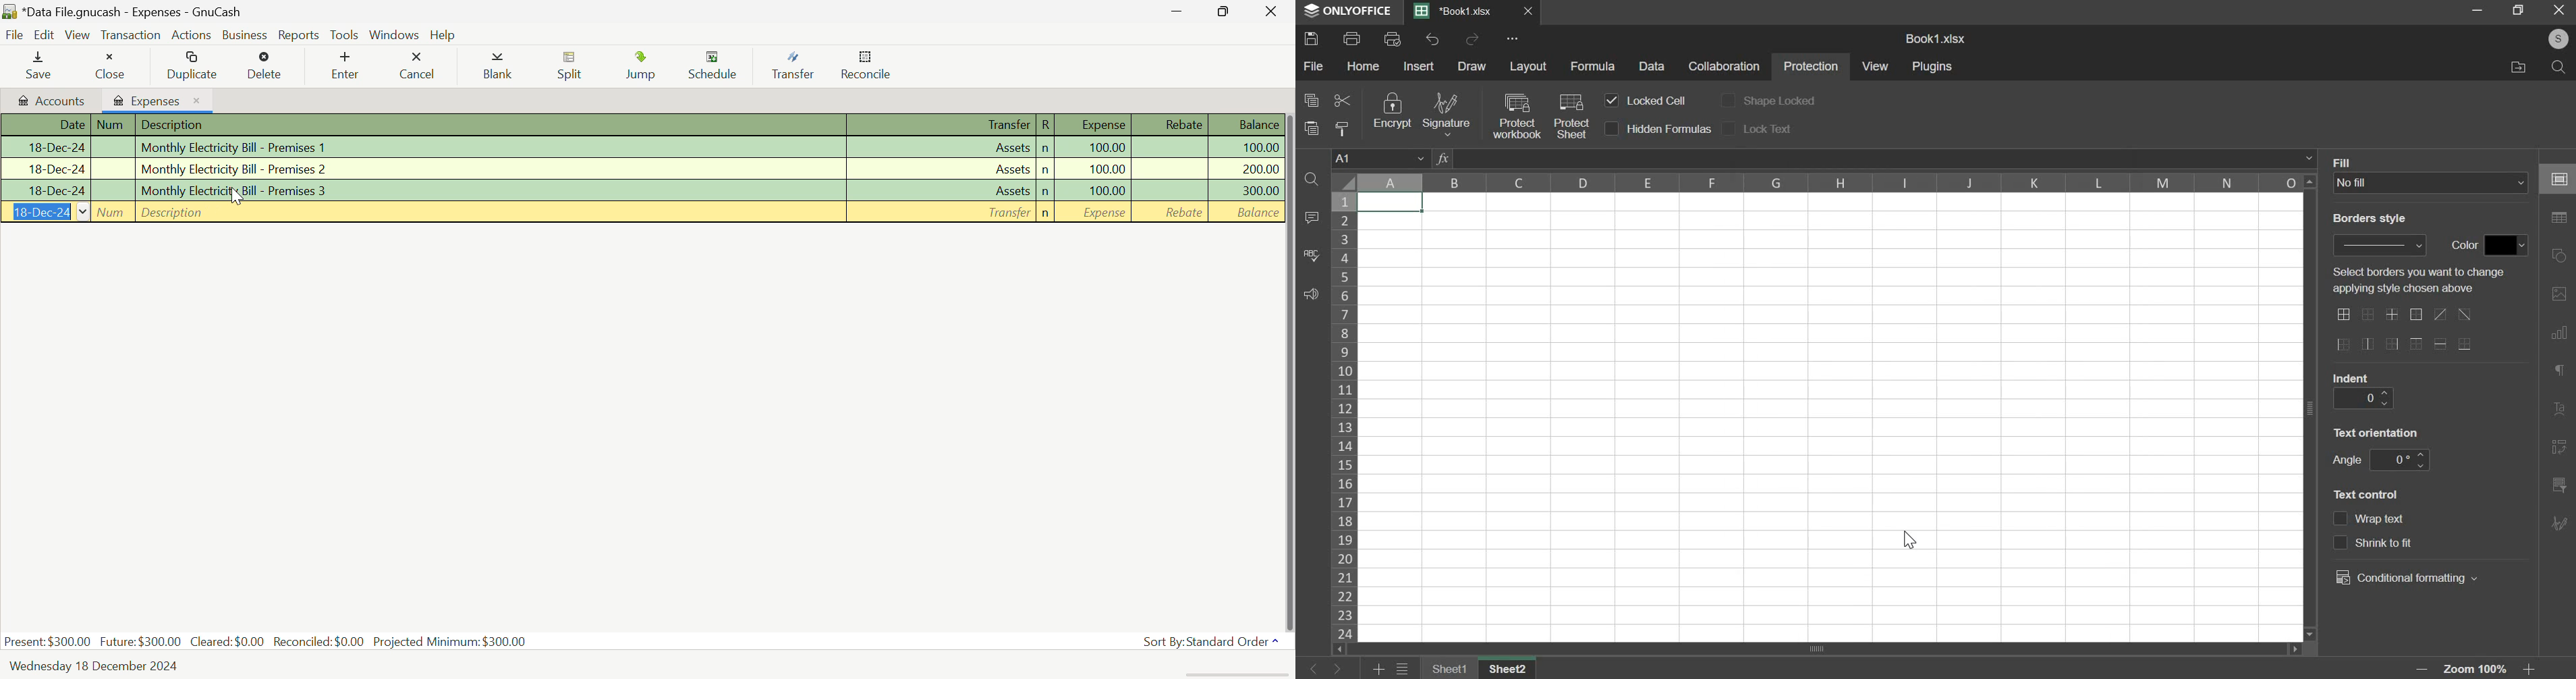 This screenshot has height=700, width=2576. I want to click on Close, so click(109, 66).